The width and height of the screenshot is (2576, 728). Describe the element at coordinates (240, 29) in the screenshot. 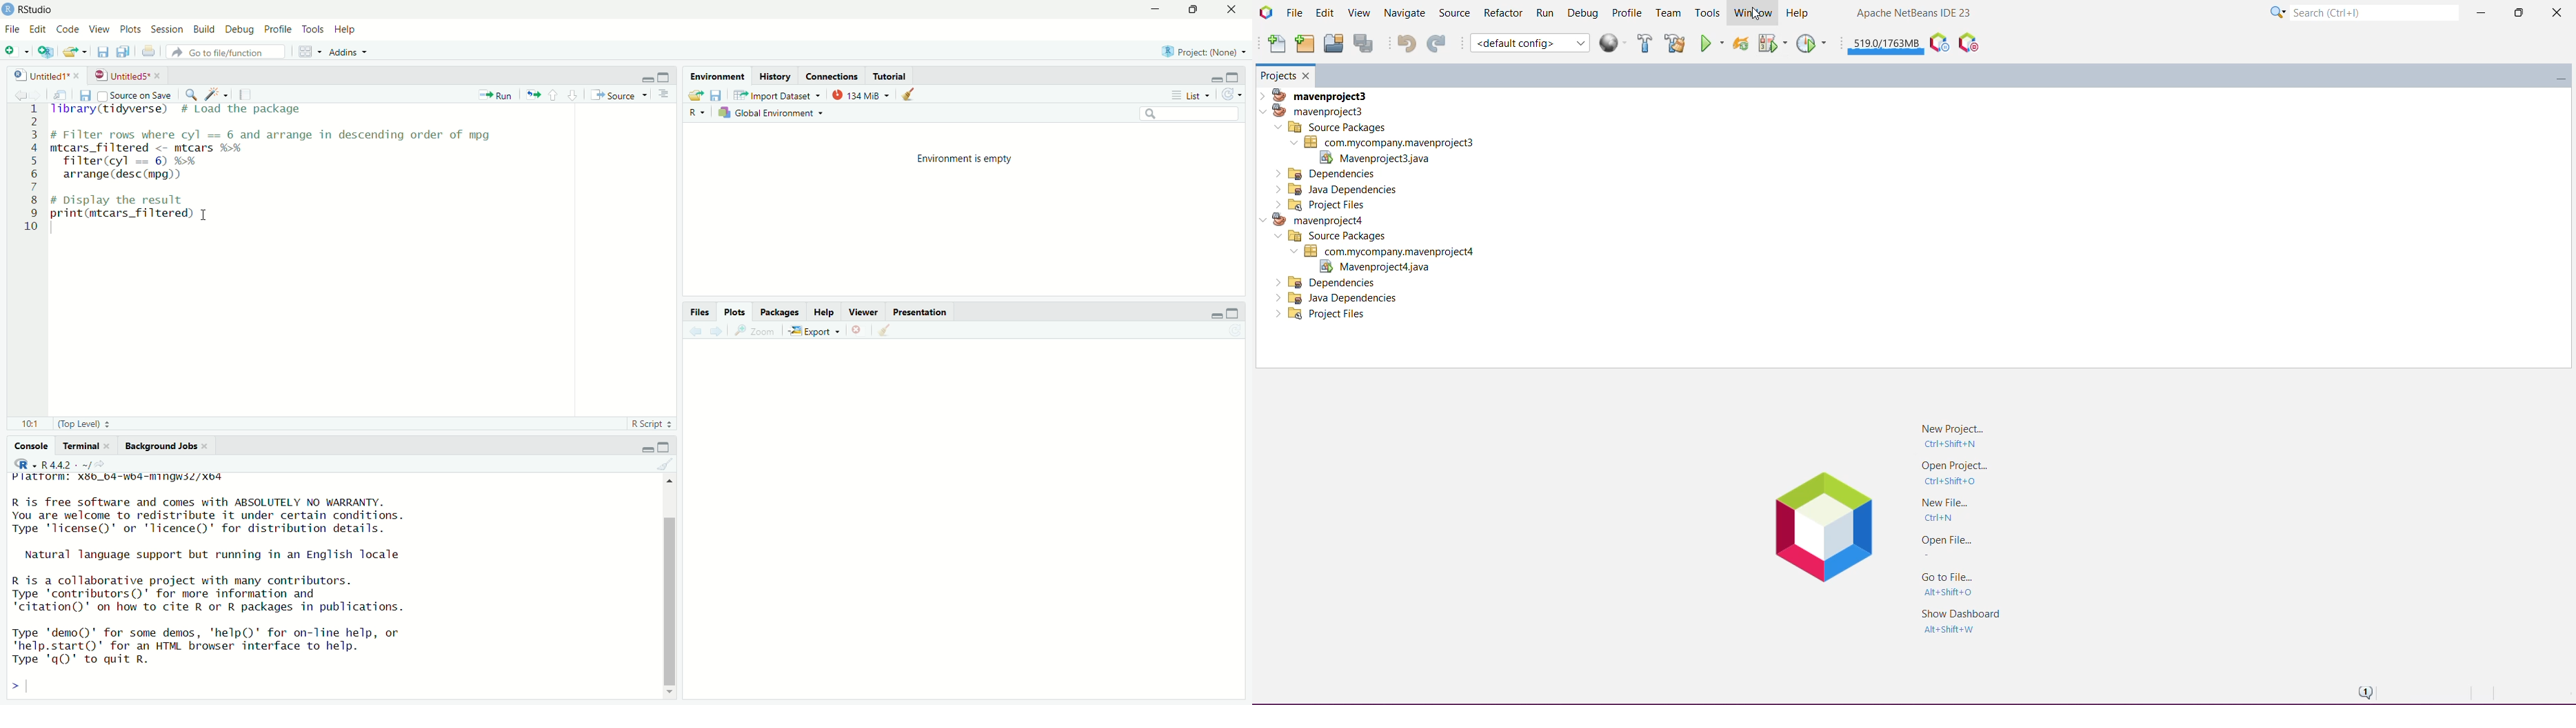

I see `Debug` at that location.